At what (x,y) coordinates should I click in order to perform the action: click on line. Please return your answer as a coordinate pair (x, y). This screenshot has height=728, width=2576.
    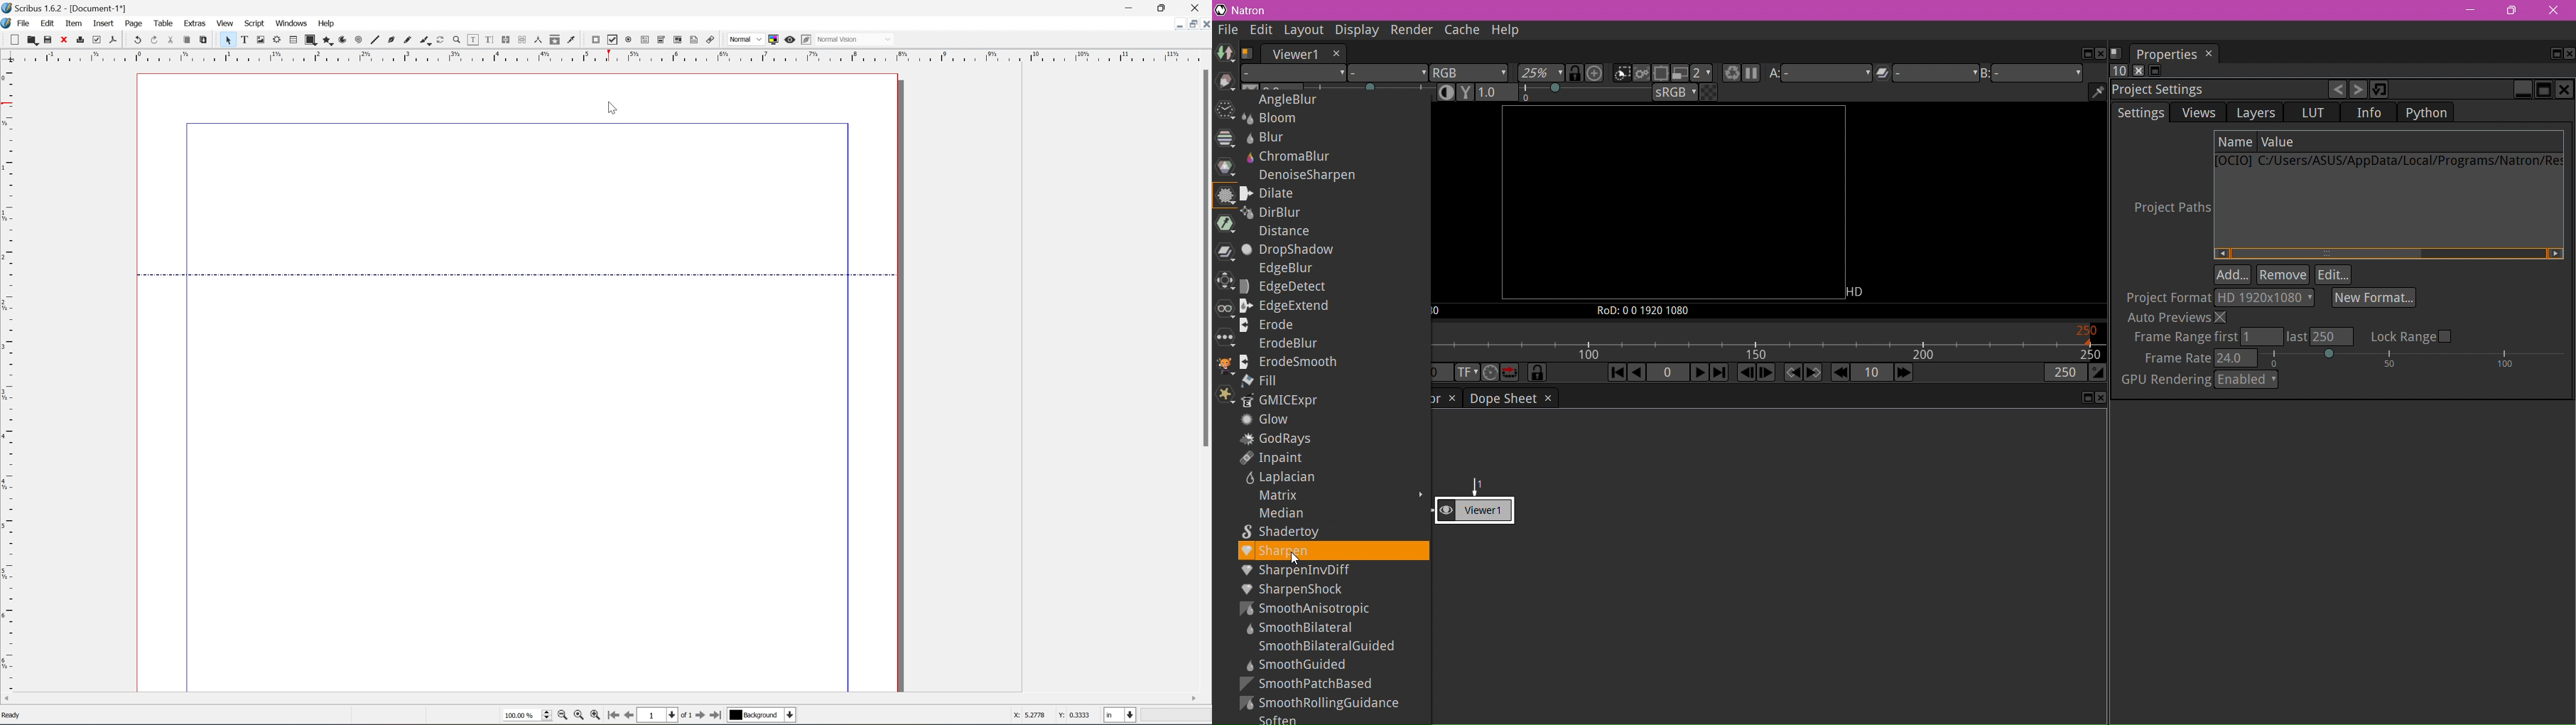
    Looking at the image, I should click on (376, 40).